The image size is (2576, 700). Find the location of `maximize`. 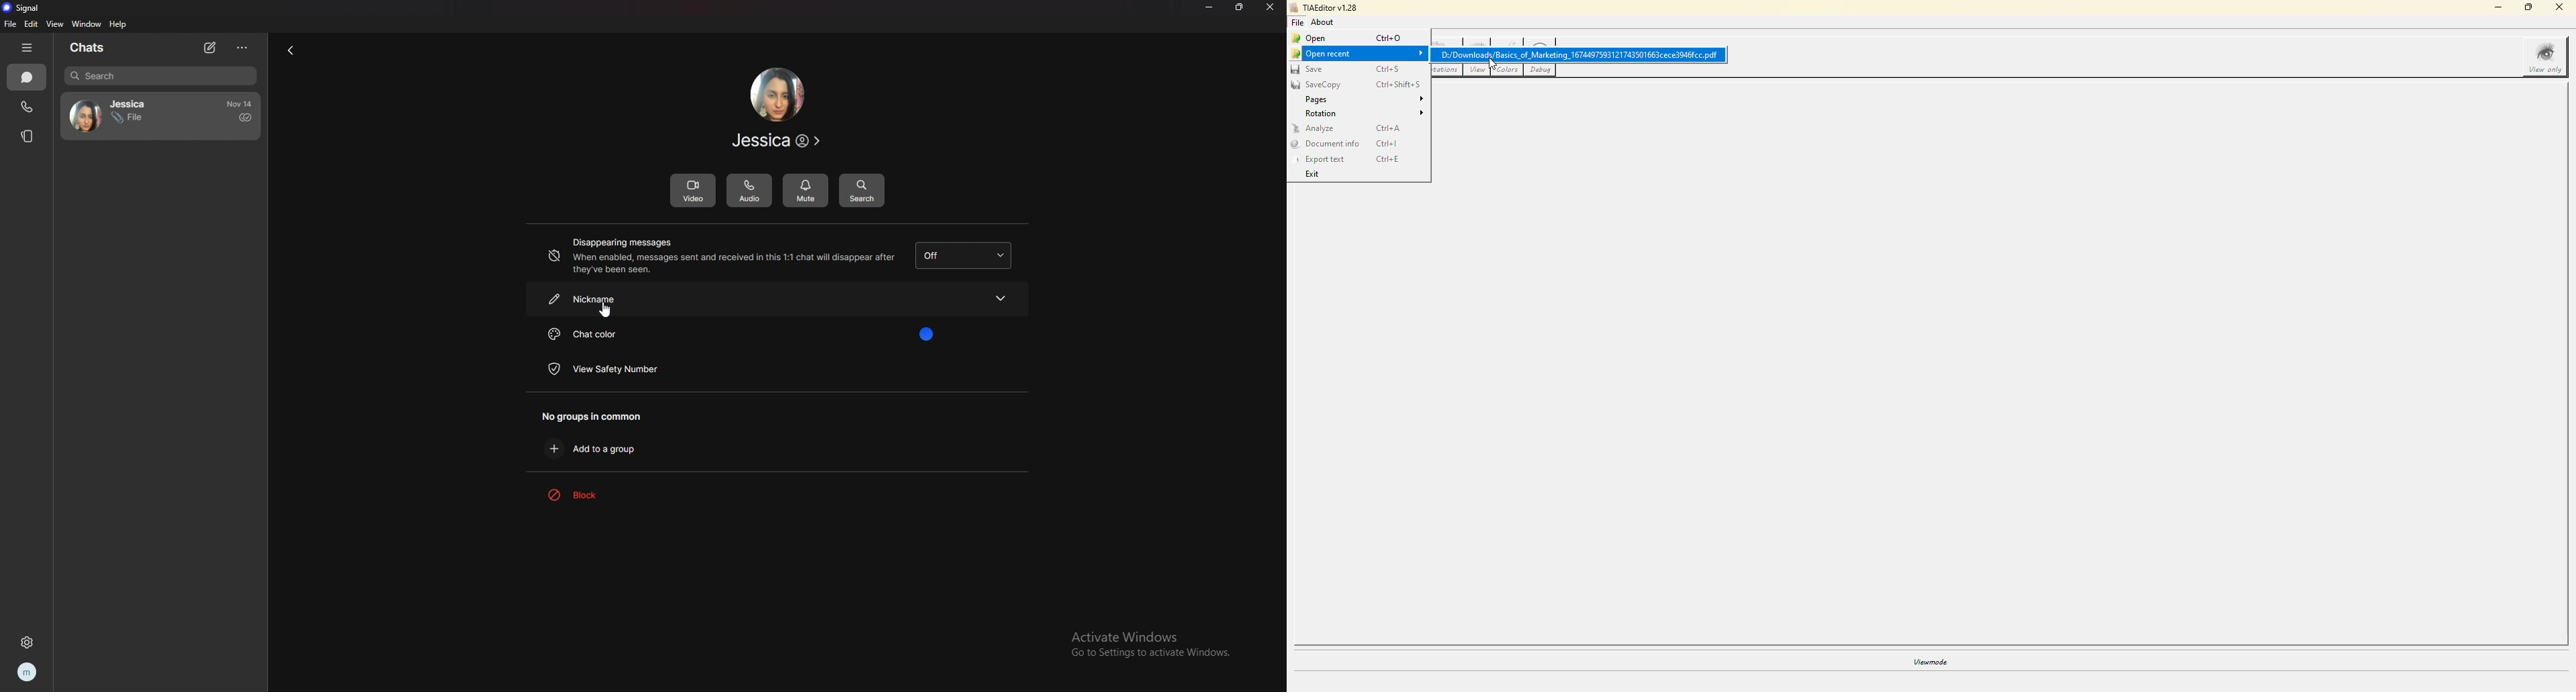

maximize is located at coordinates (2528, 8).